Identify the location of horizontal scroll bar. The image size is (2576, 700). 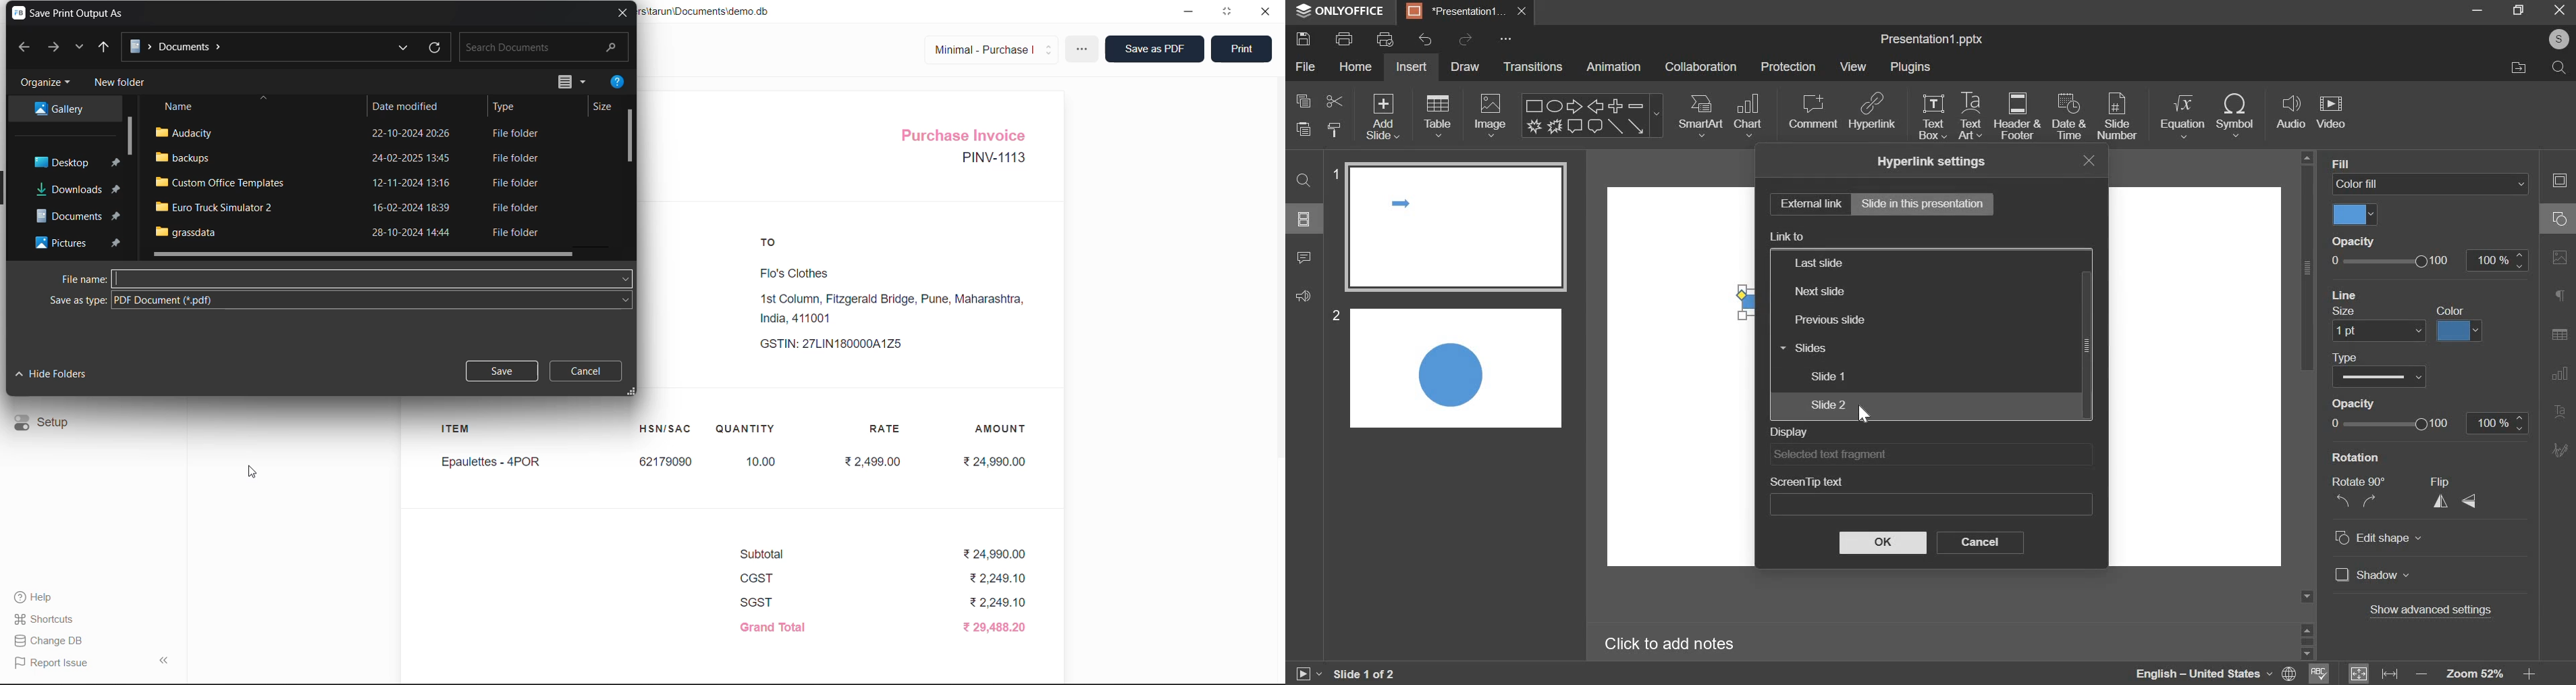
(368, 253).